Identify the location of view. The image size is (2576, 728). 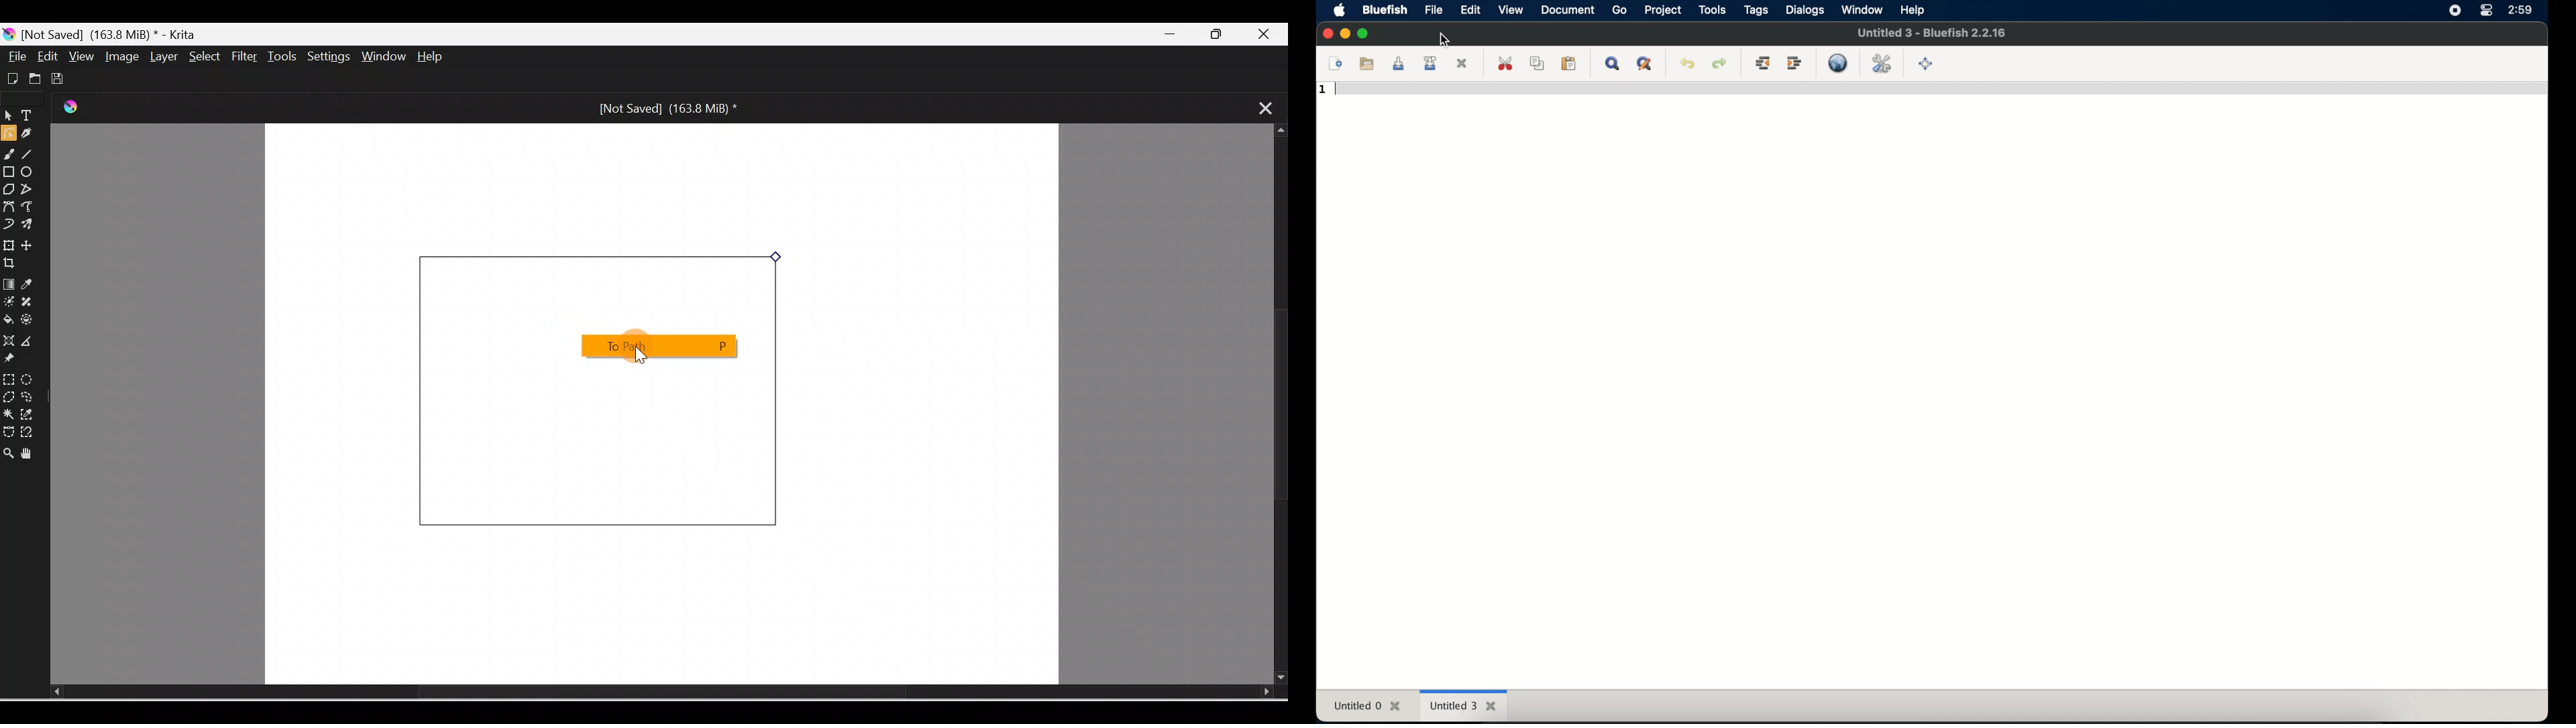
(1511, 10).